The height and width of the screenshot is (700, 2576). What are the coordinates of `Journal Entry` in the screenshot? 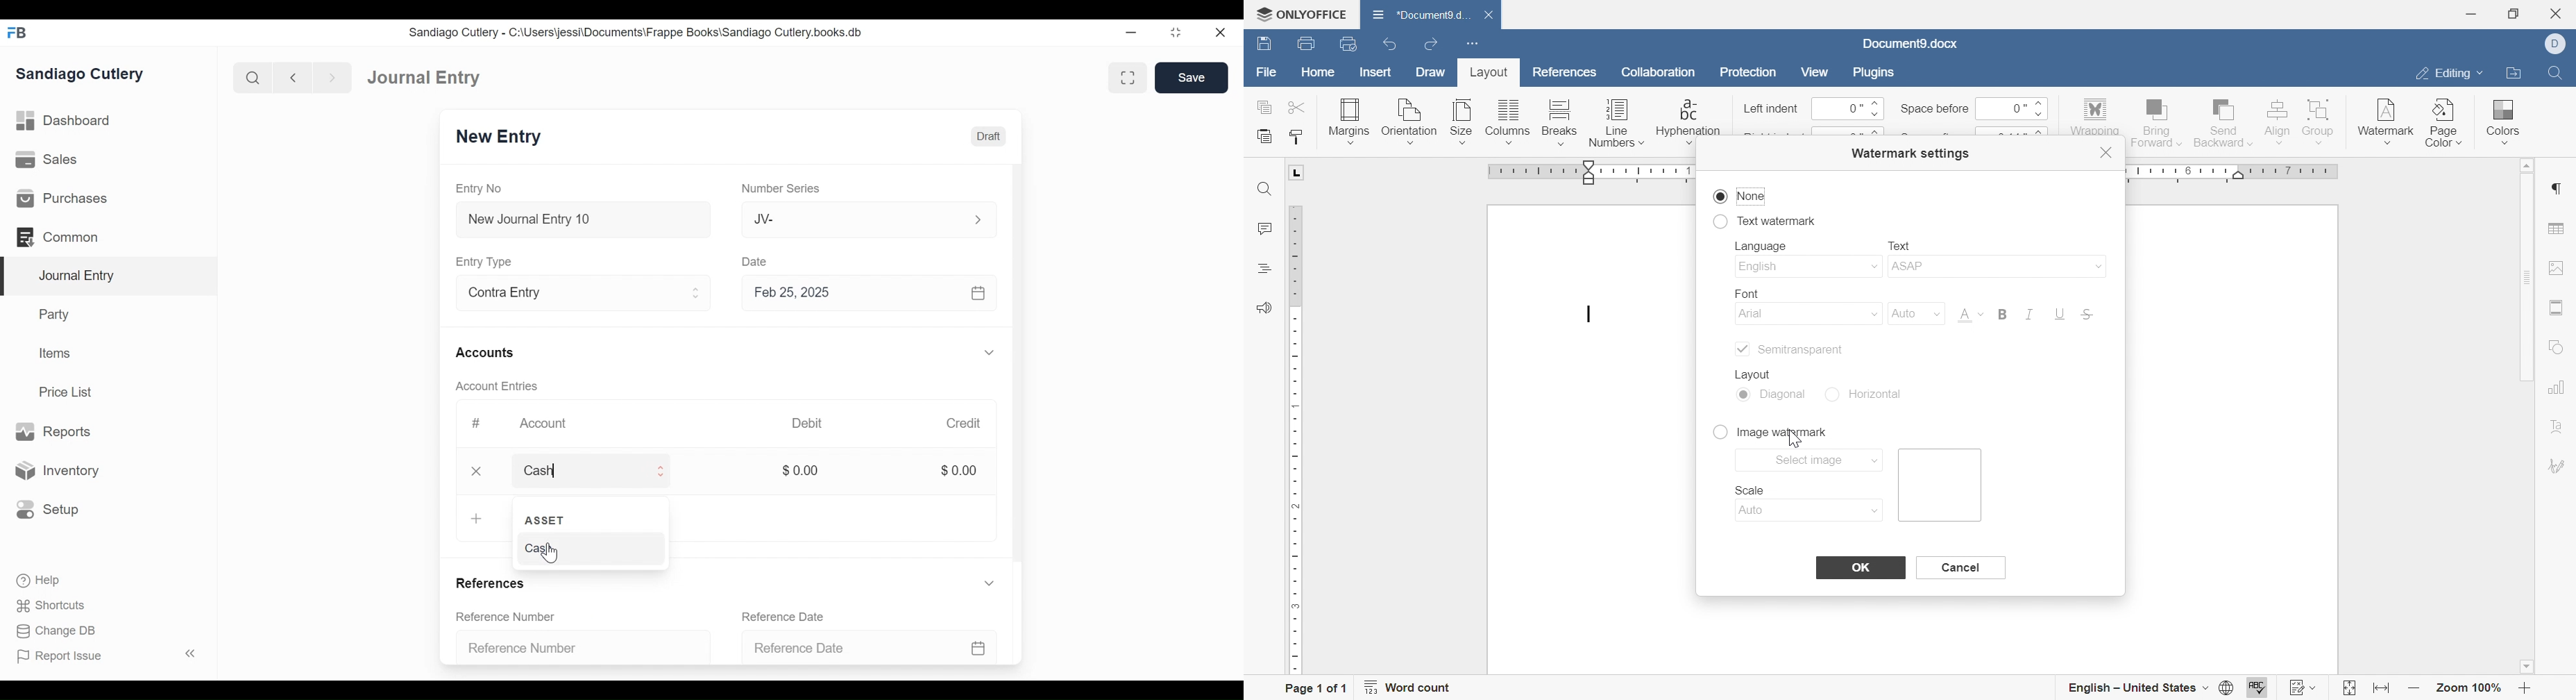 It's located at (426, 78).